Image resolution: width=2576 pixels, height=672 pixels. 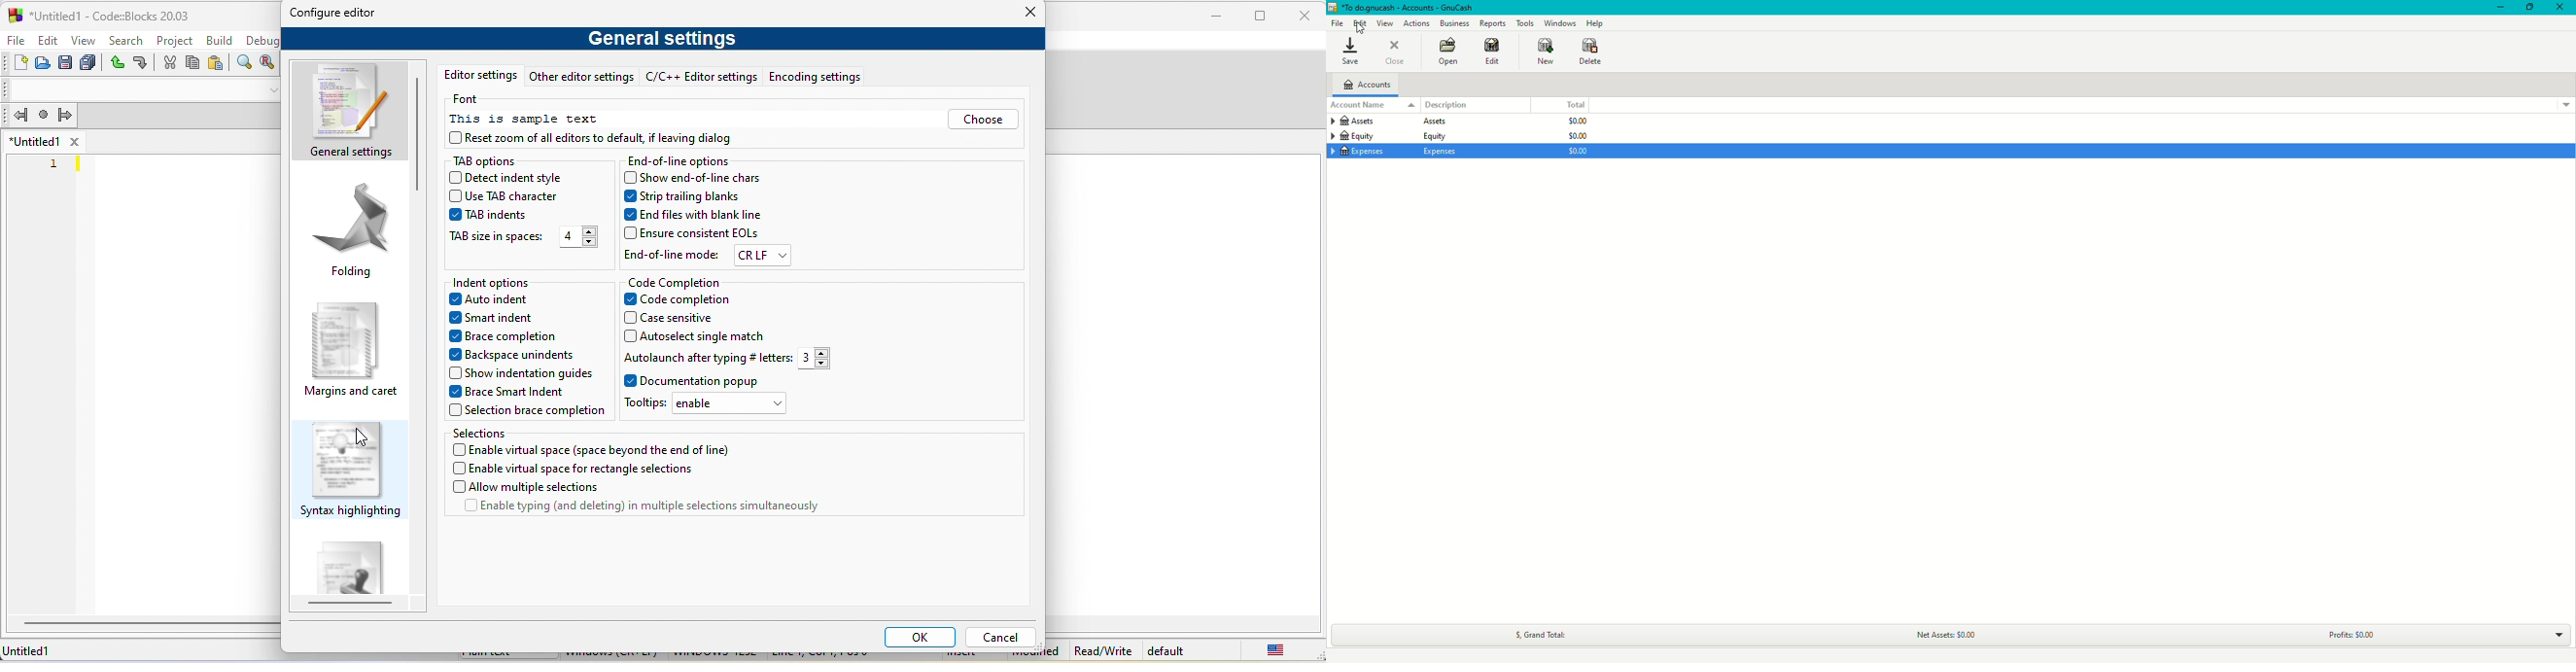 What do you see at coordinates (523, 238) in the screenshot?
I see `tab size space -4` at bounding box center [523, 238].